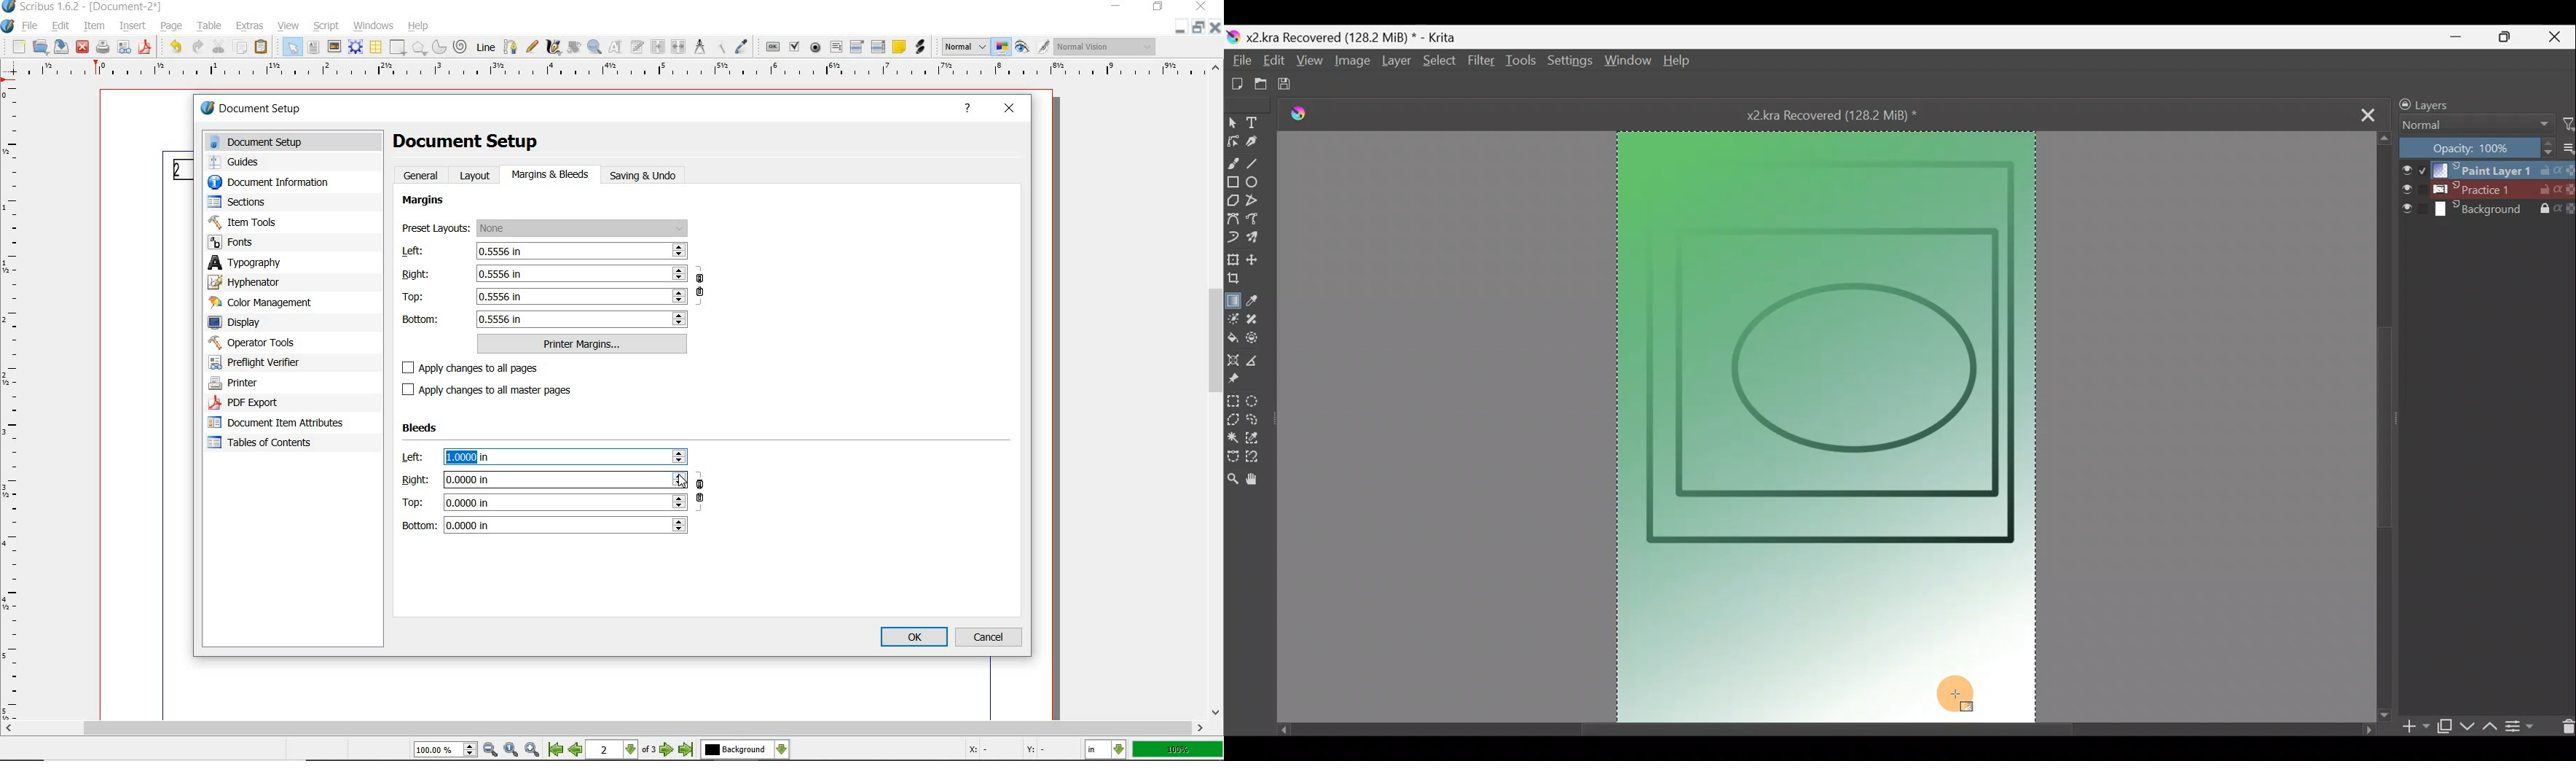 The width and height of the screenshot is (2576, 784). I want to click on document information, so click(283, 183).